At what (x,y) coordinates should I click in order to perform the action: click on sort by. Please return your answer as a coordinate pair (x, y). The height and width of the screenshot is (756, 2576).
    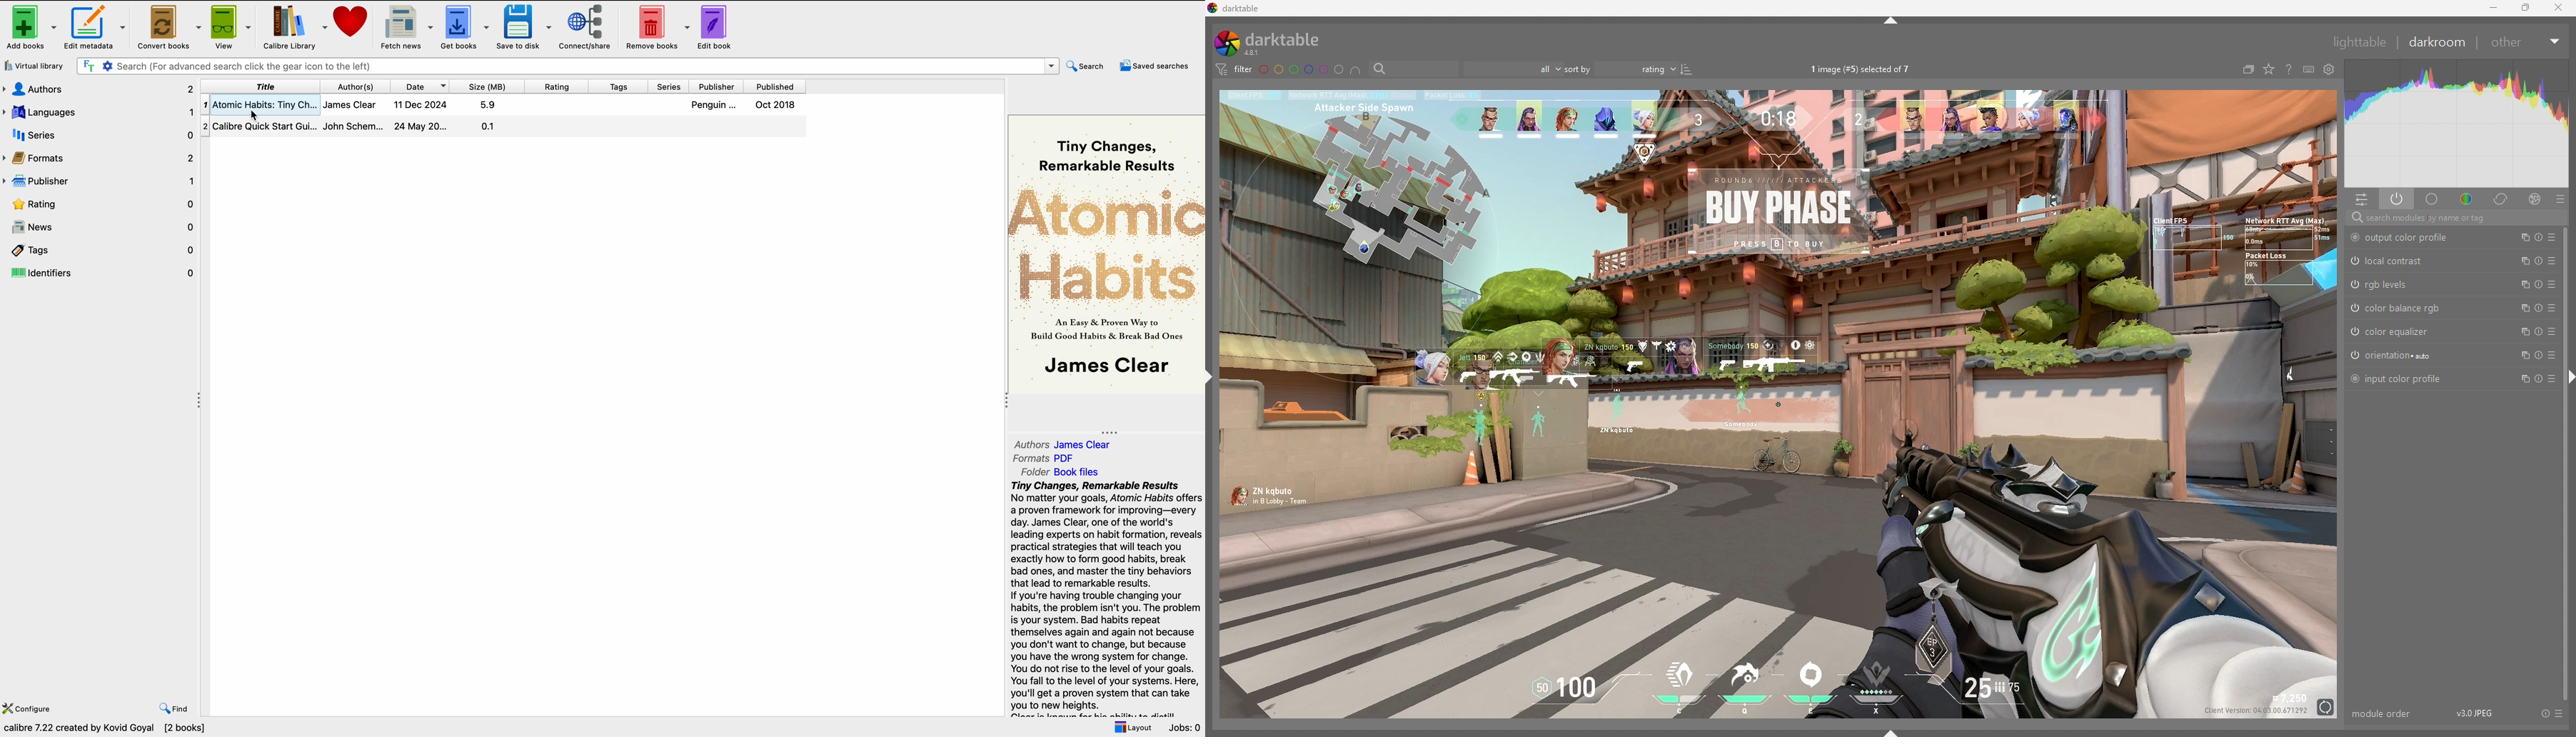
    Looking at the image, I should click on (1621, 69).